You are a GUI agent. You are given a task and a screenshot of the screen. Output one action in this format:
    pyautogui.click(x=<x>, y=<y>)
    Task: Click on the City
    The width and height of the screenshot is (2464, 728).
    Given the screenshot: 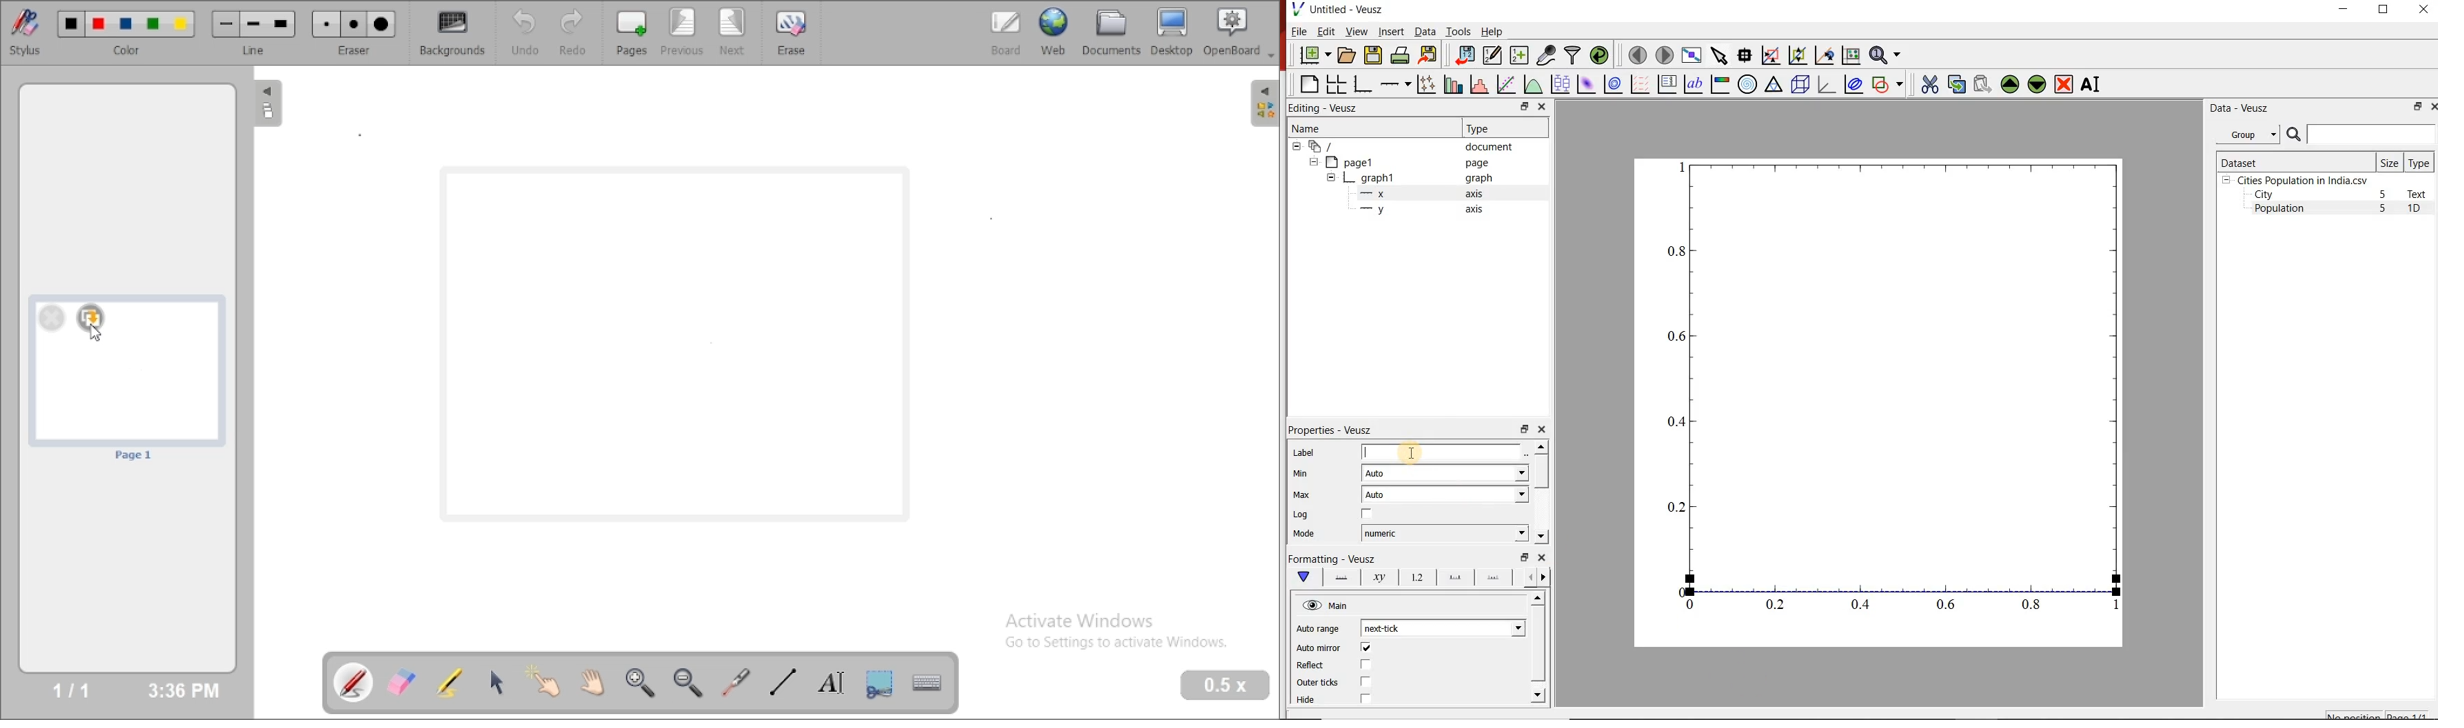 What is the action you would take?
    pyautogui.click(x=2264, y=194)
    